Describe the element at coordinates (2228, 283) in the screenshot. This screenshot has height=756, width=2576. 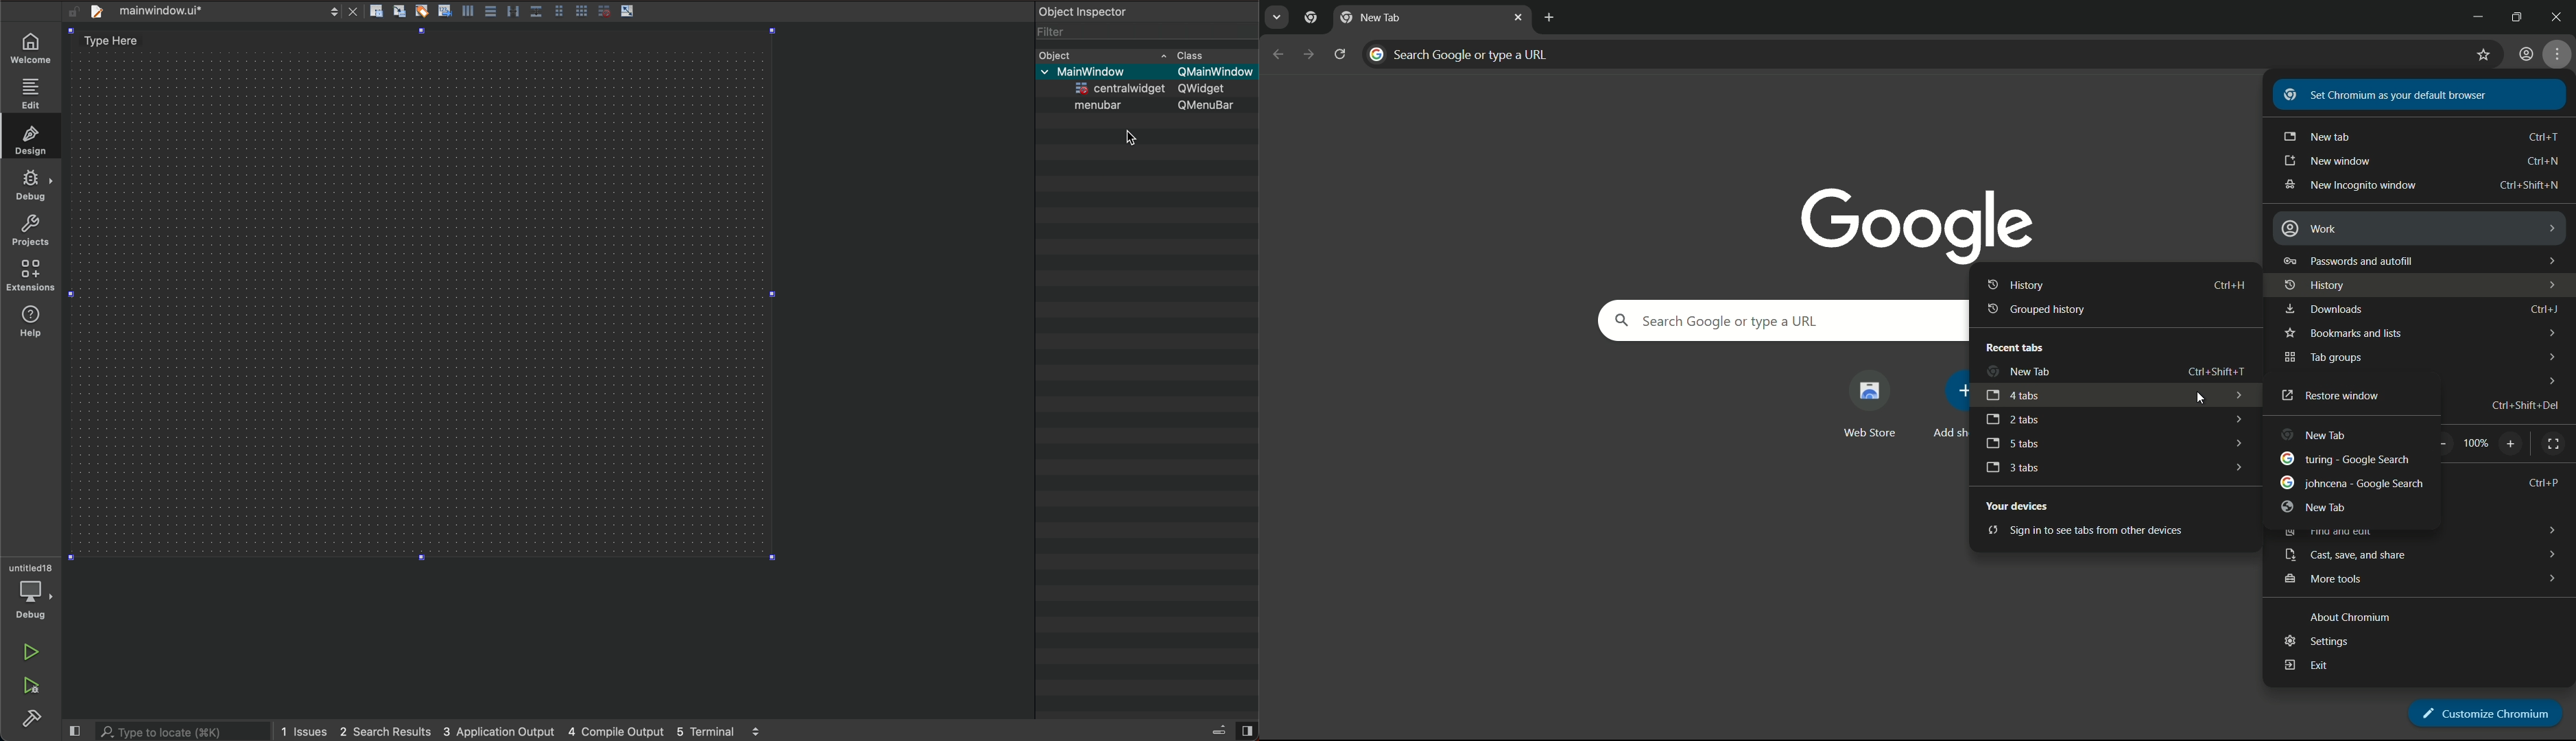
I see `shortcut key` at that location.